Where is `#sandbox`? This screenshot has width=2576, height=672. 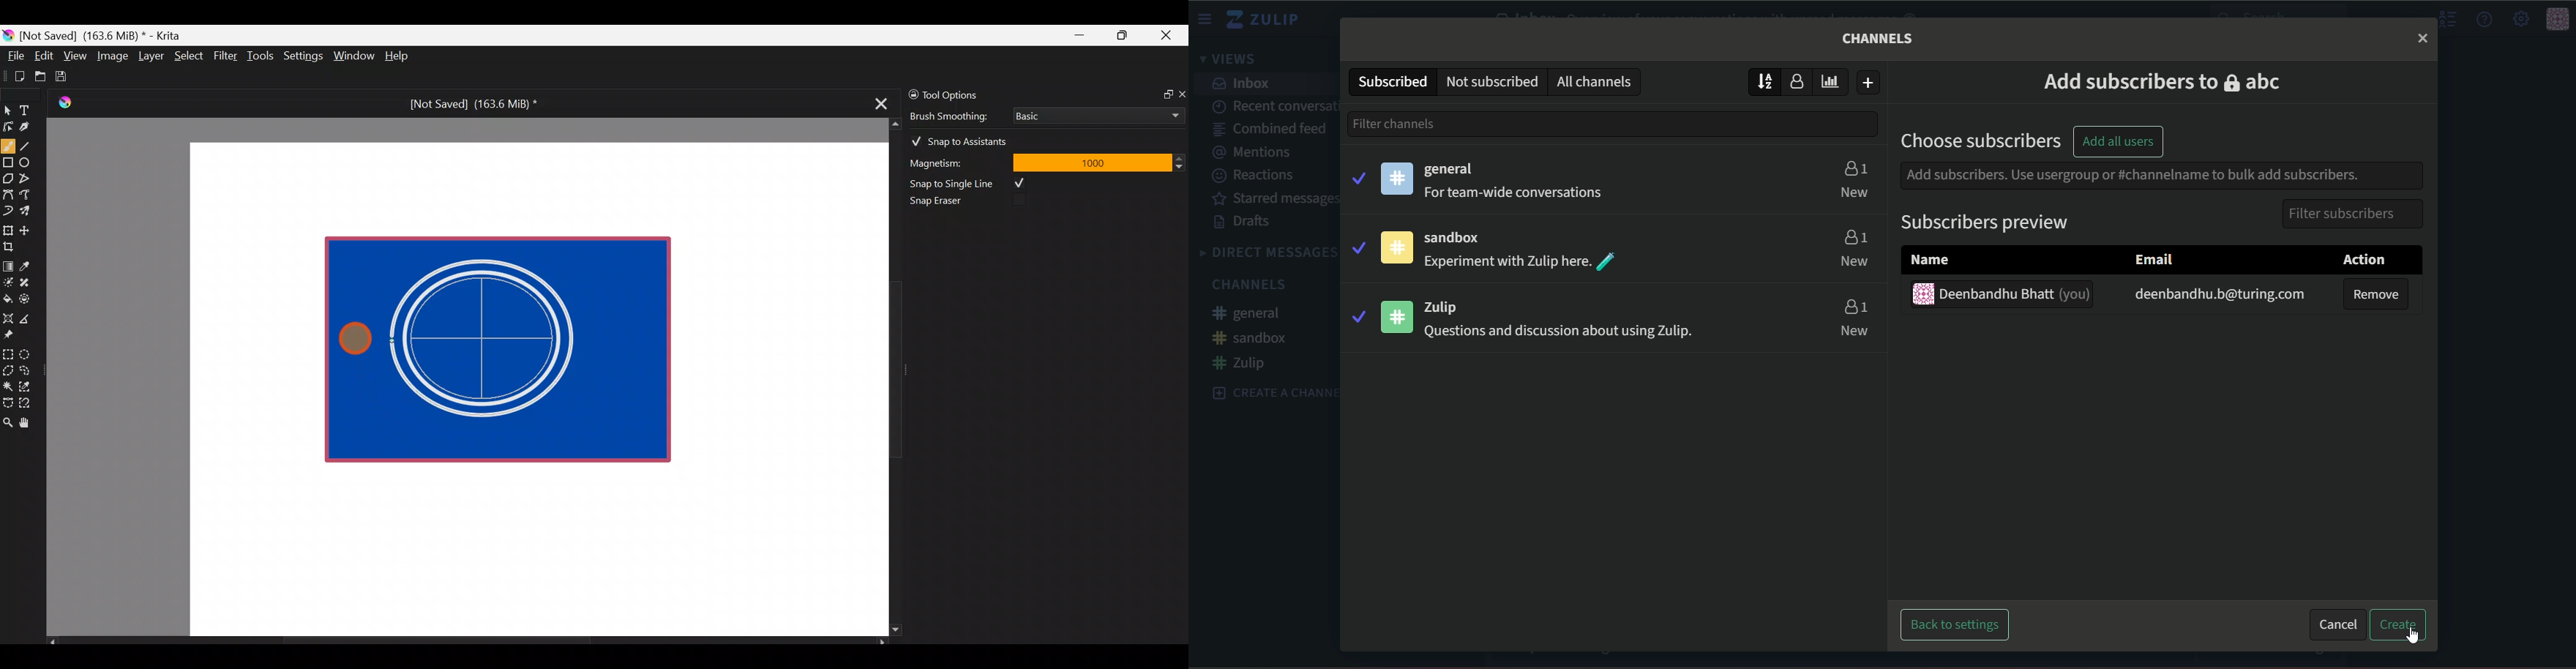 #sandbox is located at coordinates (1251, 337).